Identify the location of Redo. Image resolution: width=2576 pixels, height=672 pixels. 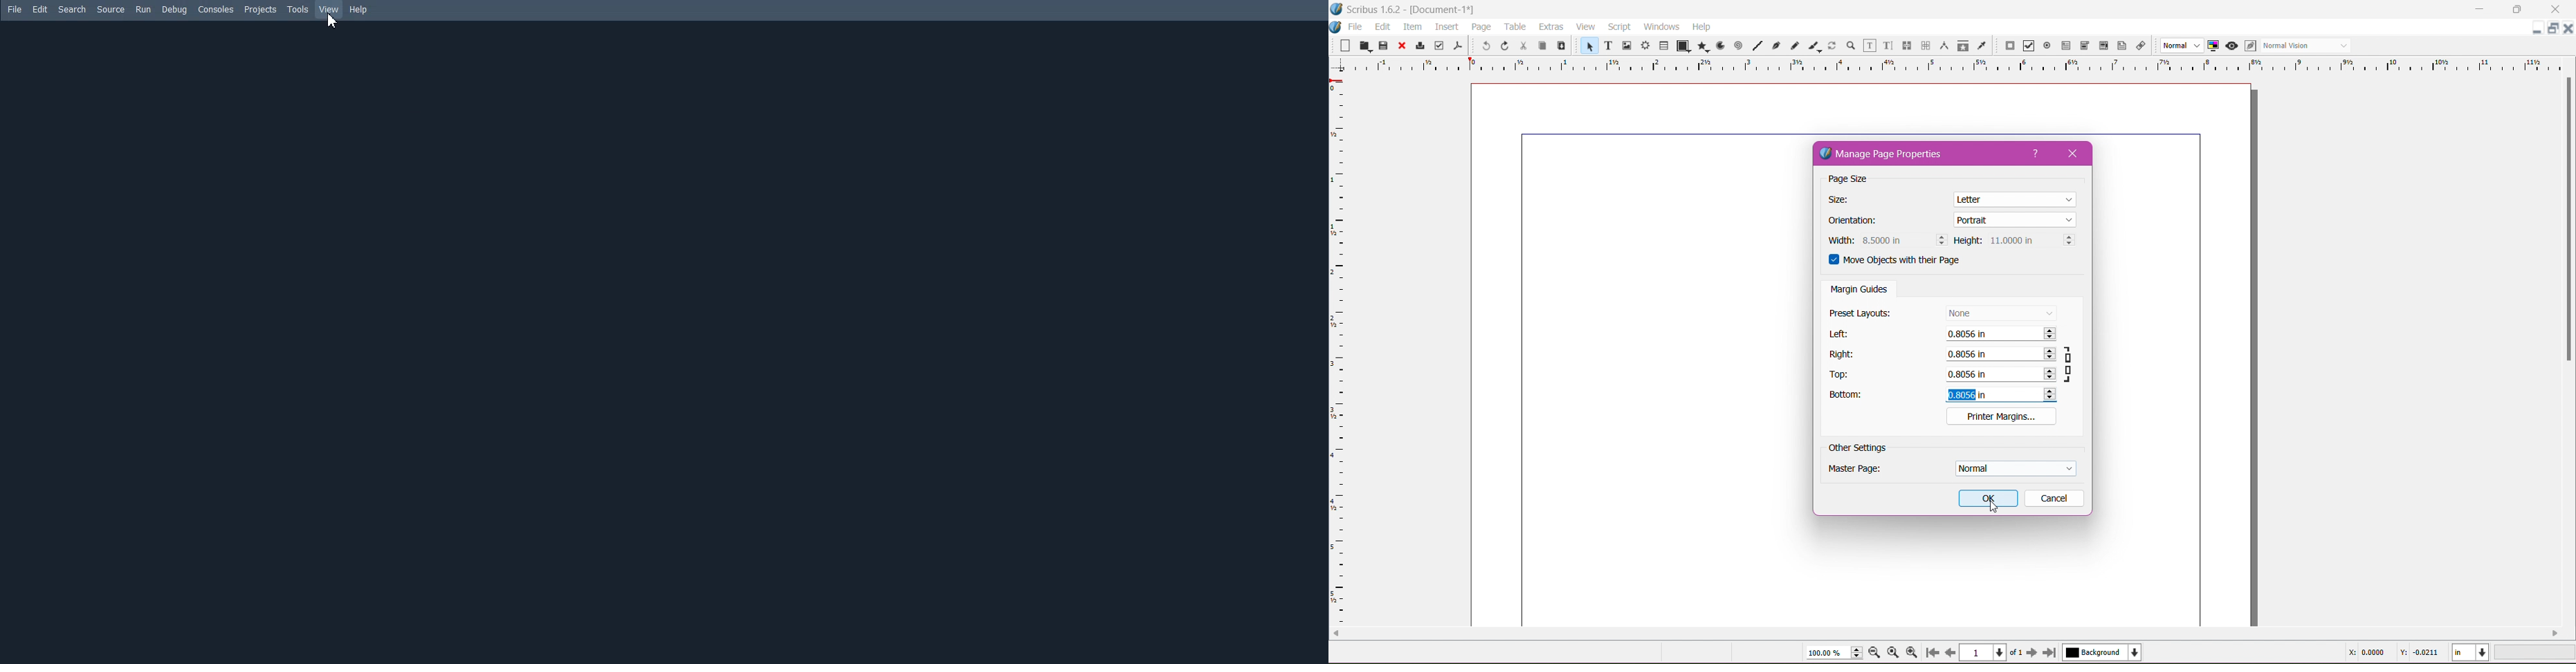
(1505, 46).